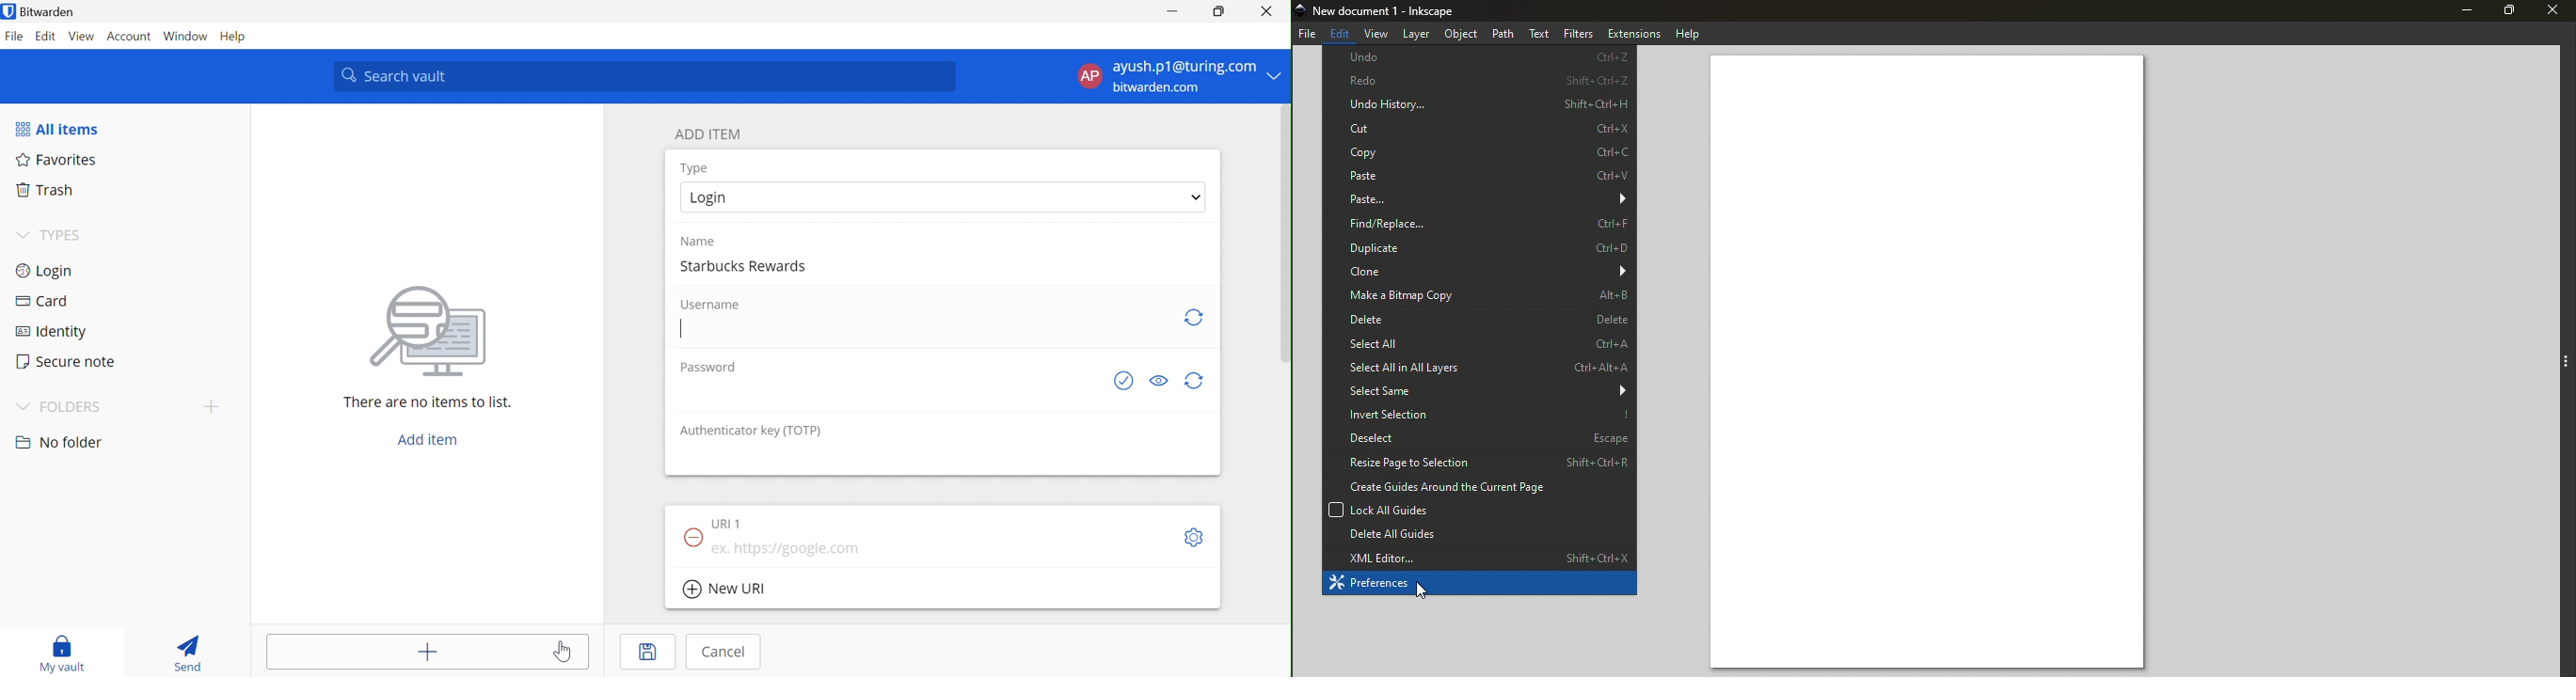 This screenshot has width=2576, height=700. I want to click on FOLDERS, so click(71, 408).